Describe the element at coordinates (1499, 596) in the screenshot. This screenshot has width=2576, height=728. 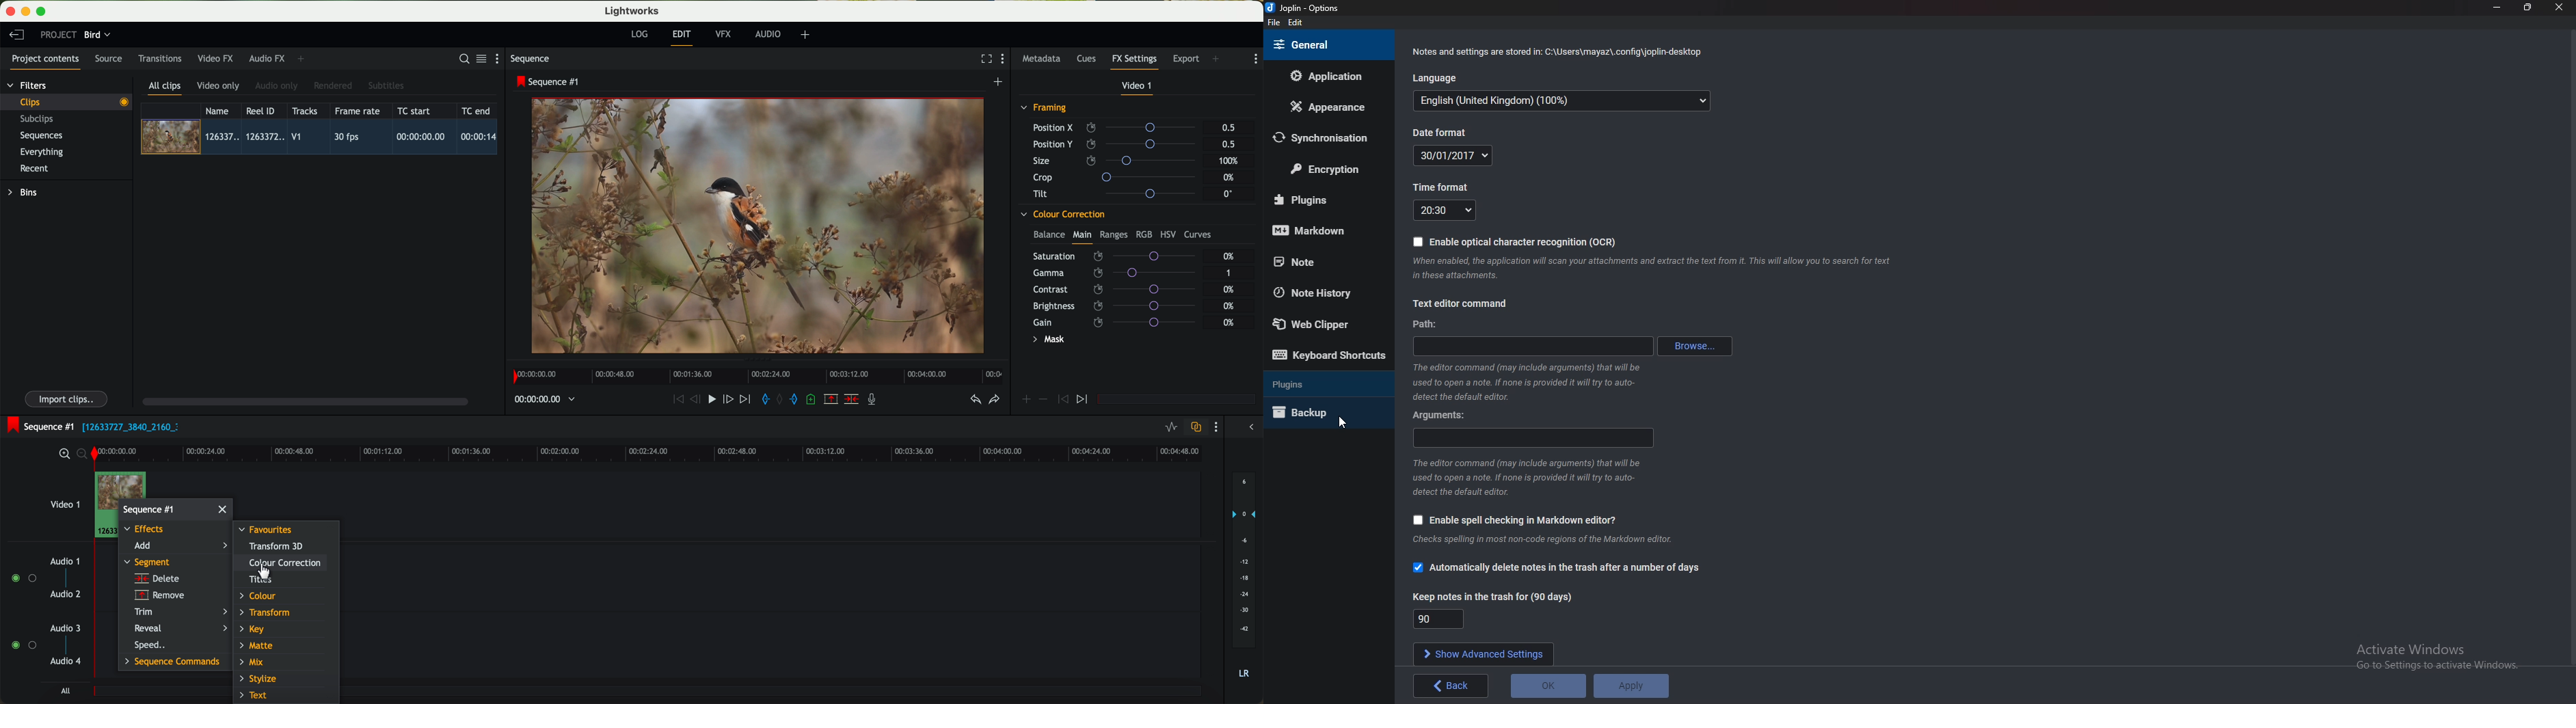
I see `Keep notes in the trash for` at that location.